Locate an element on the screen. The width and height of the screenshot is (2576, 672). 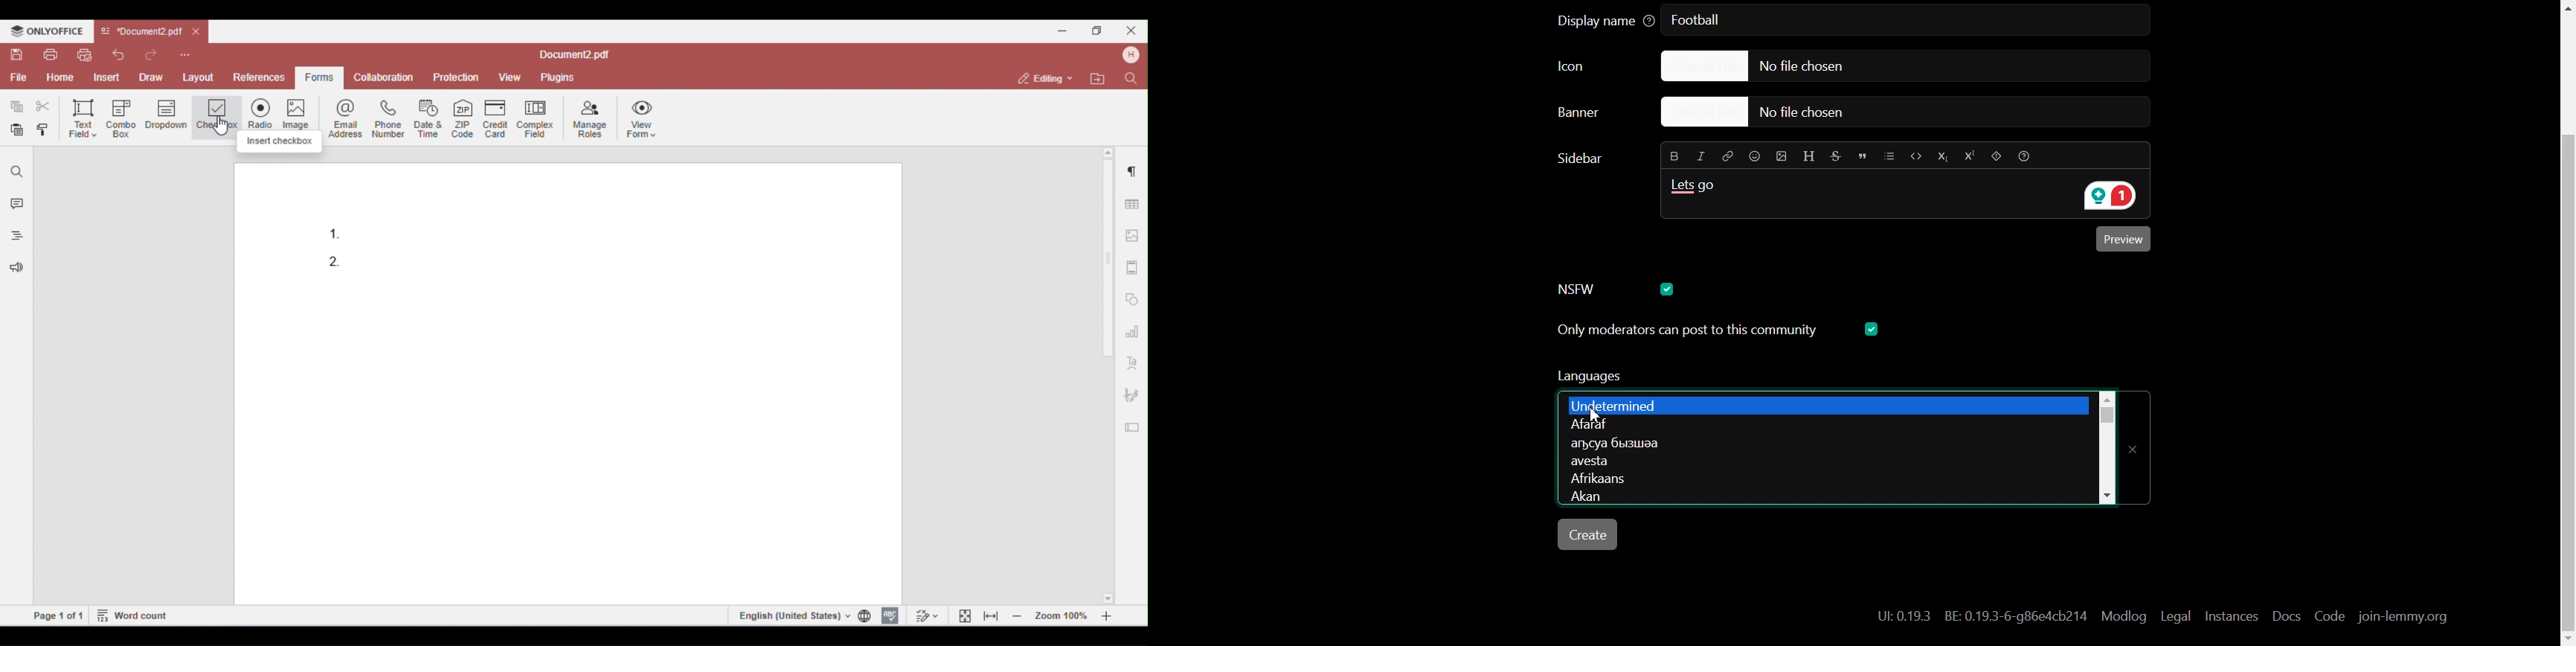
List is located at coordinates (1890, 155).